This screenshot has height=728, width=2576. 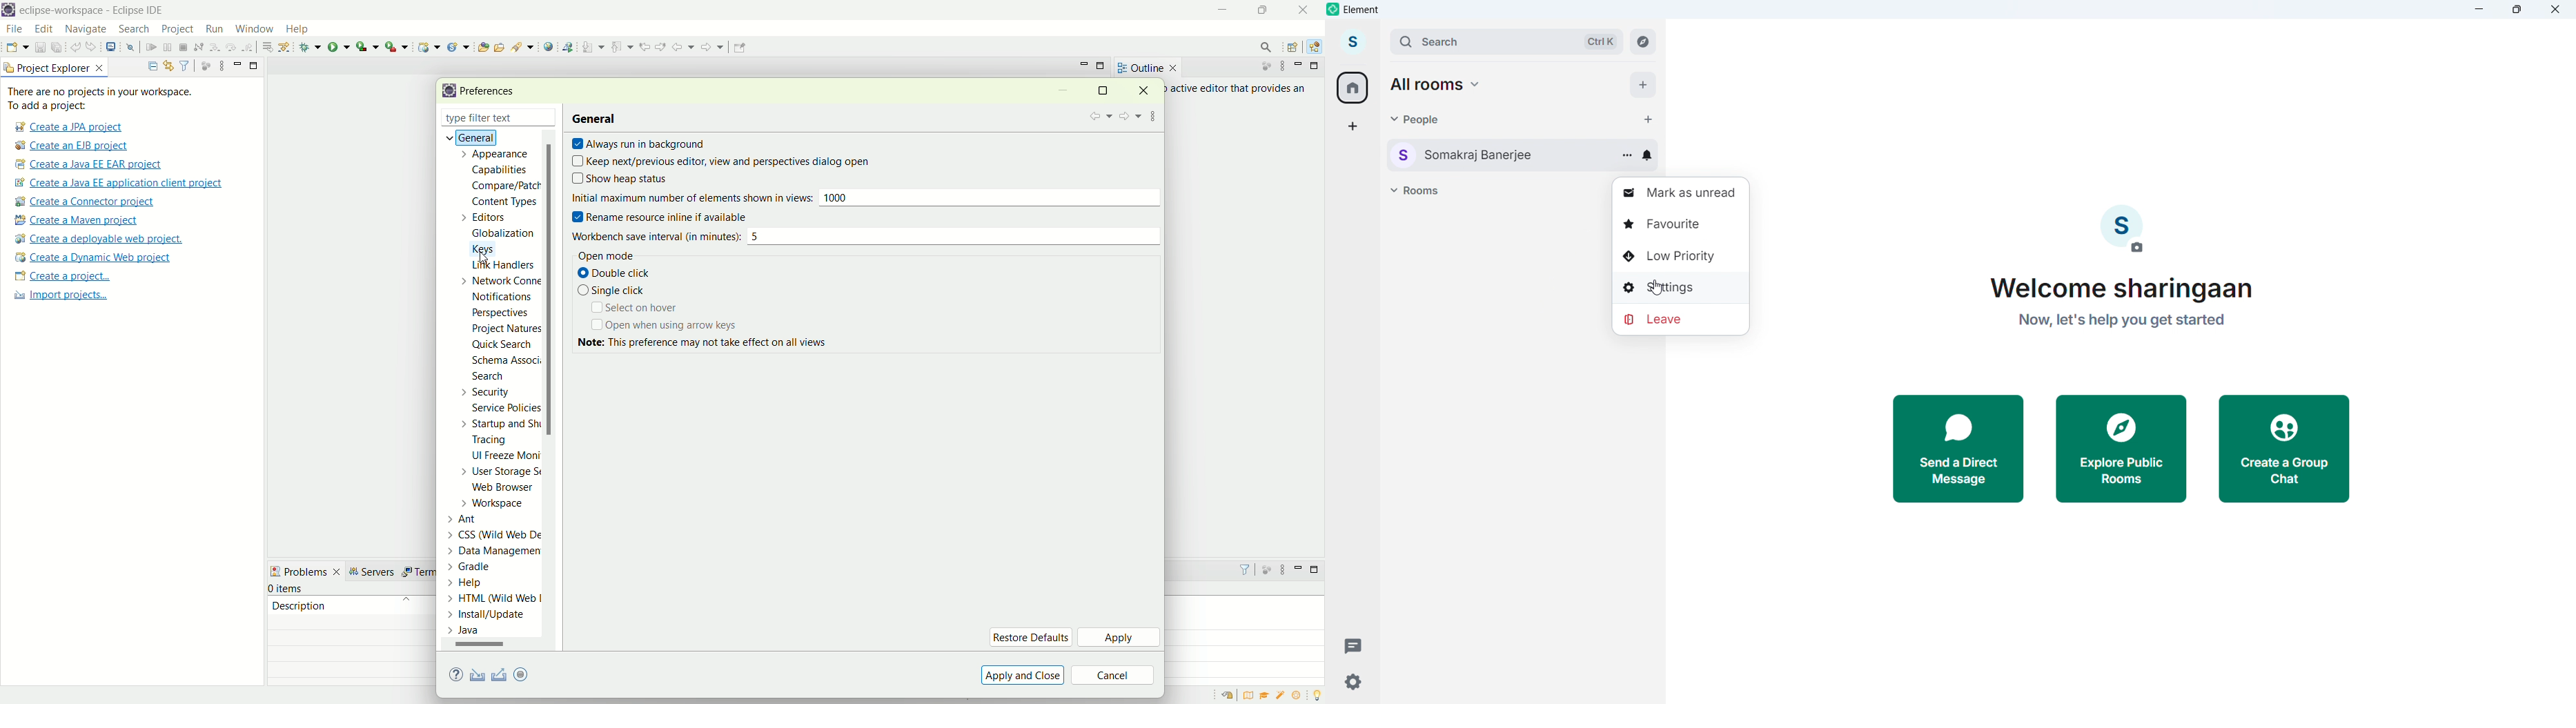 What do you see at coordinates (1648, 119) in the screenshot?
I see `start chat ` at bounding box center [1648, 119].